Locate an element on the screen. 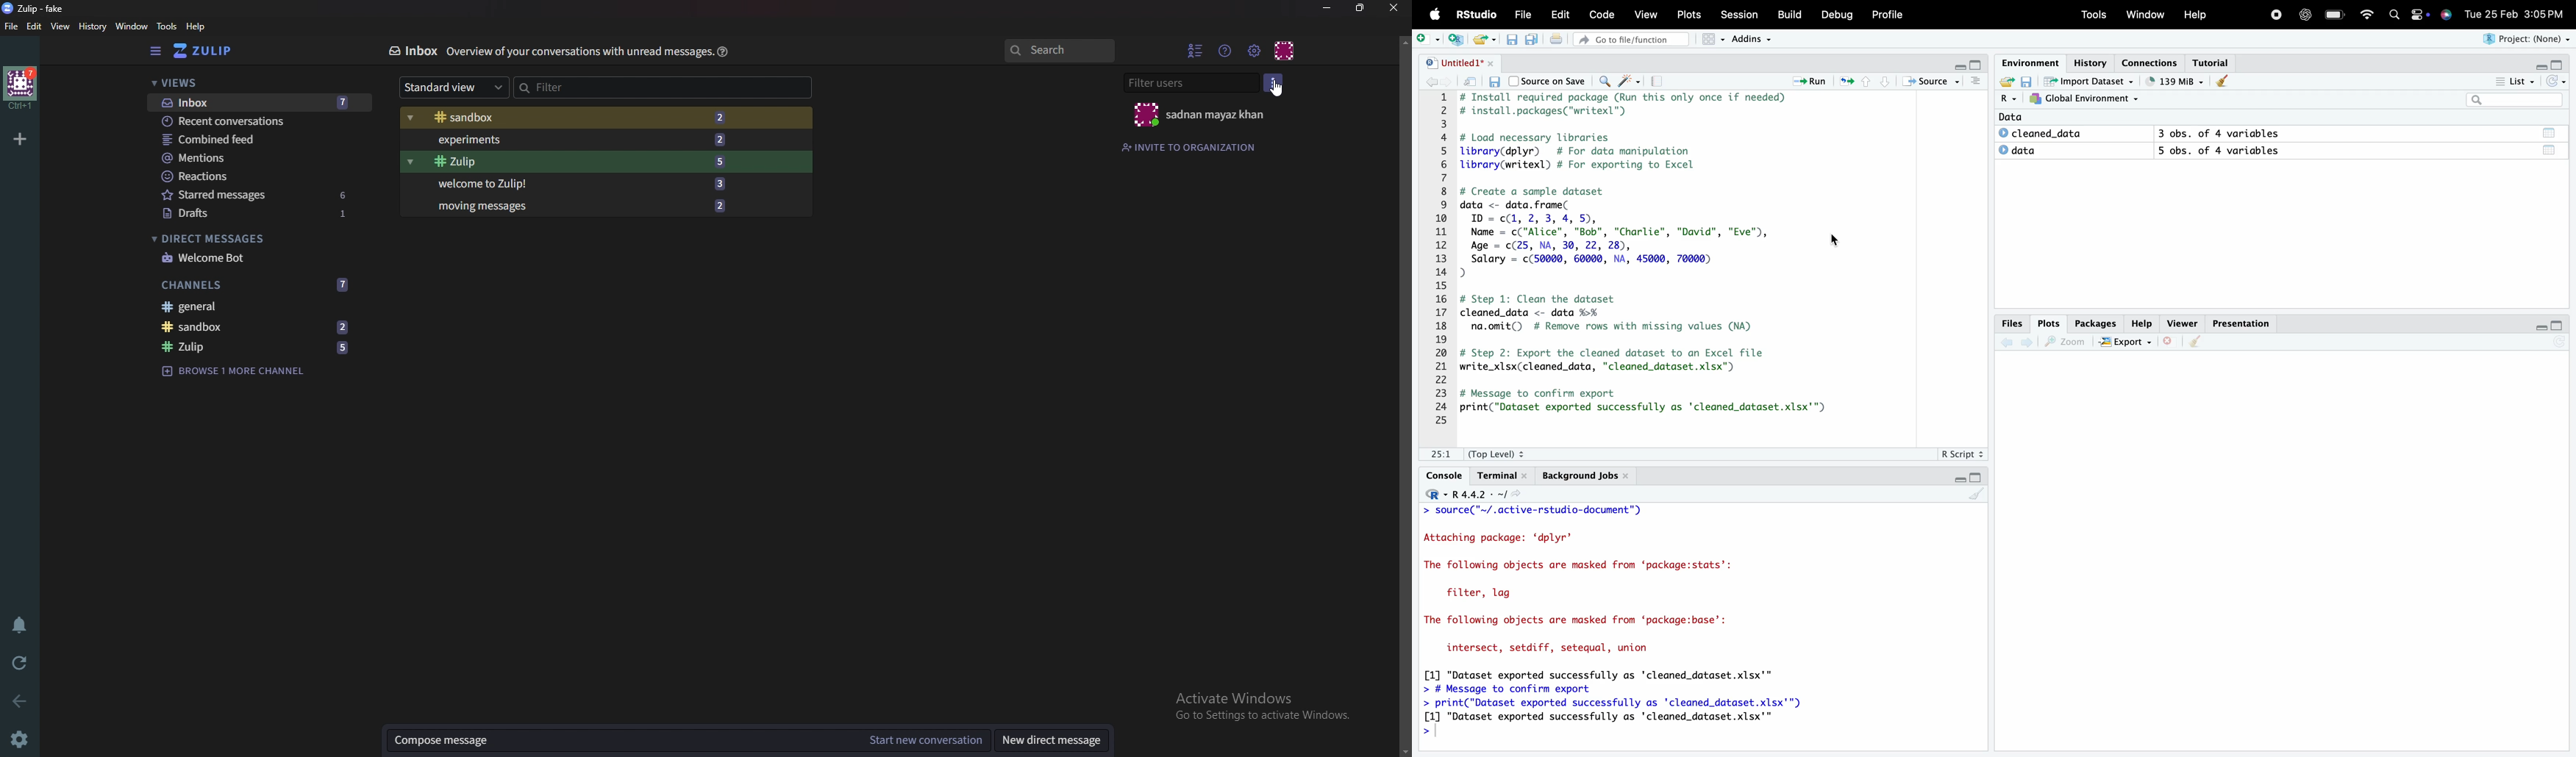 This screenshot has width=2576, height=784. Print the current file is located at coordinates (1557, 39).